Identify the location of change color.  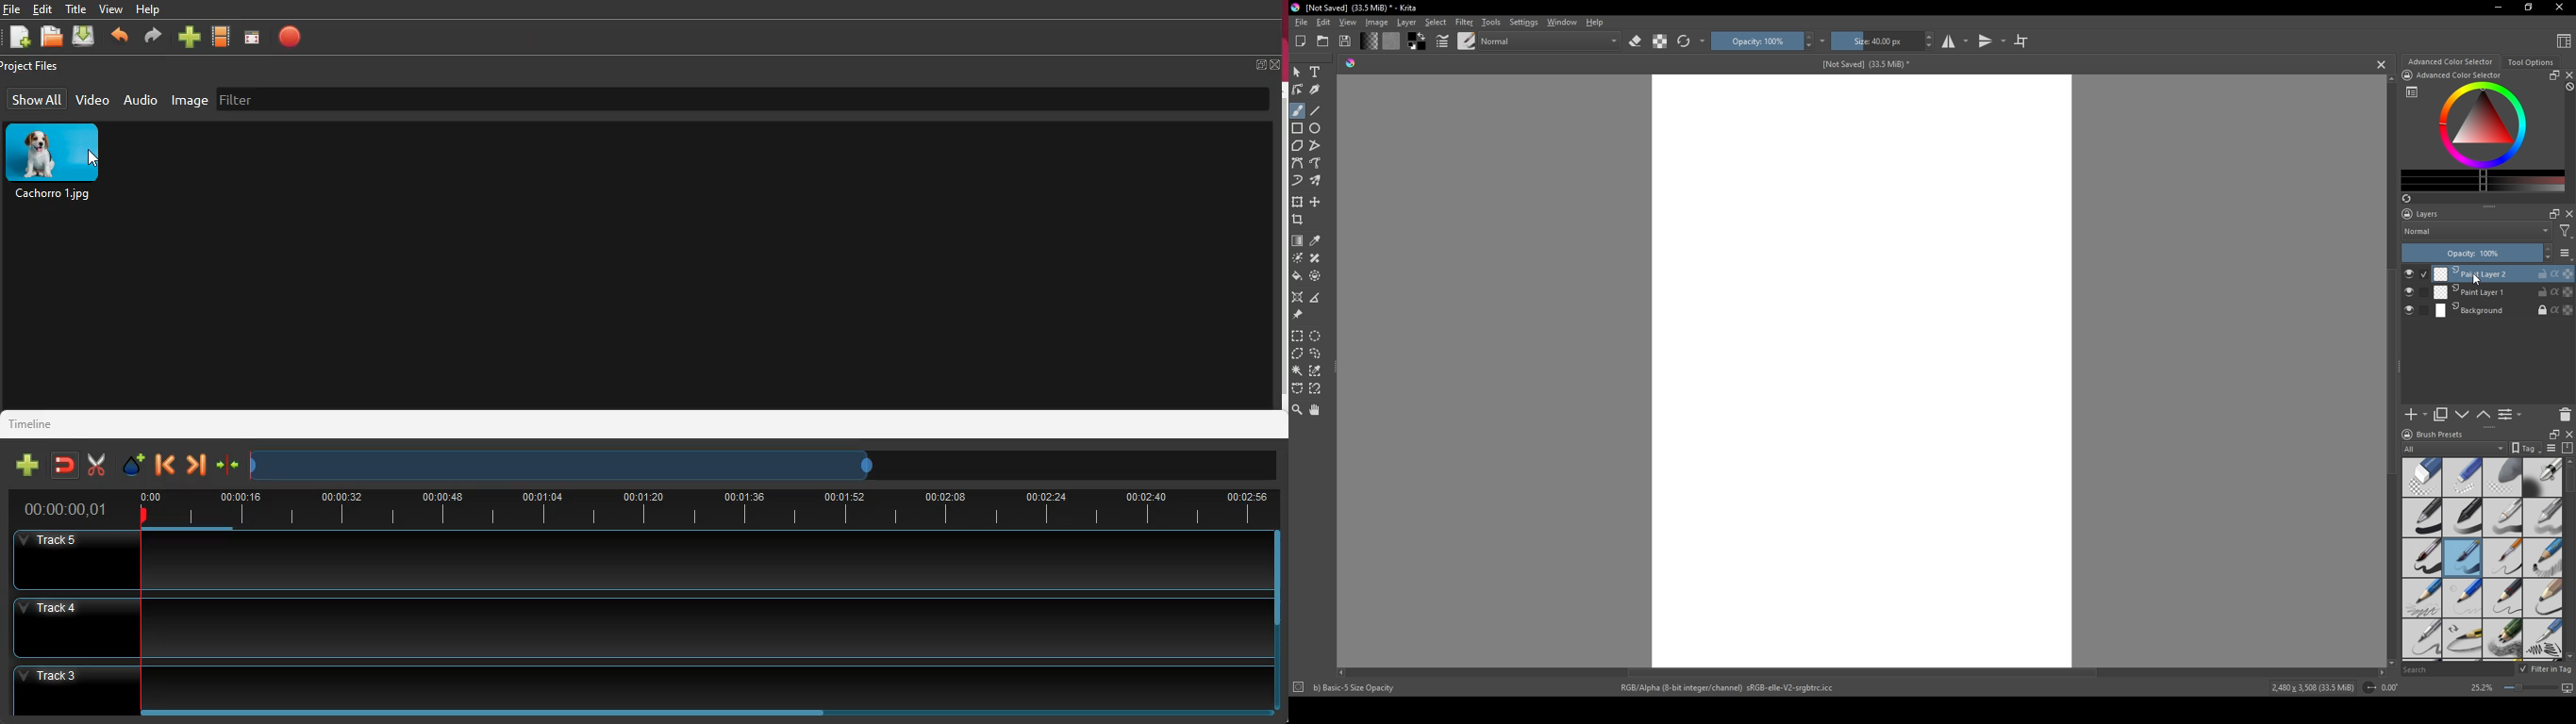
(2483, 180).